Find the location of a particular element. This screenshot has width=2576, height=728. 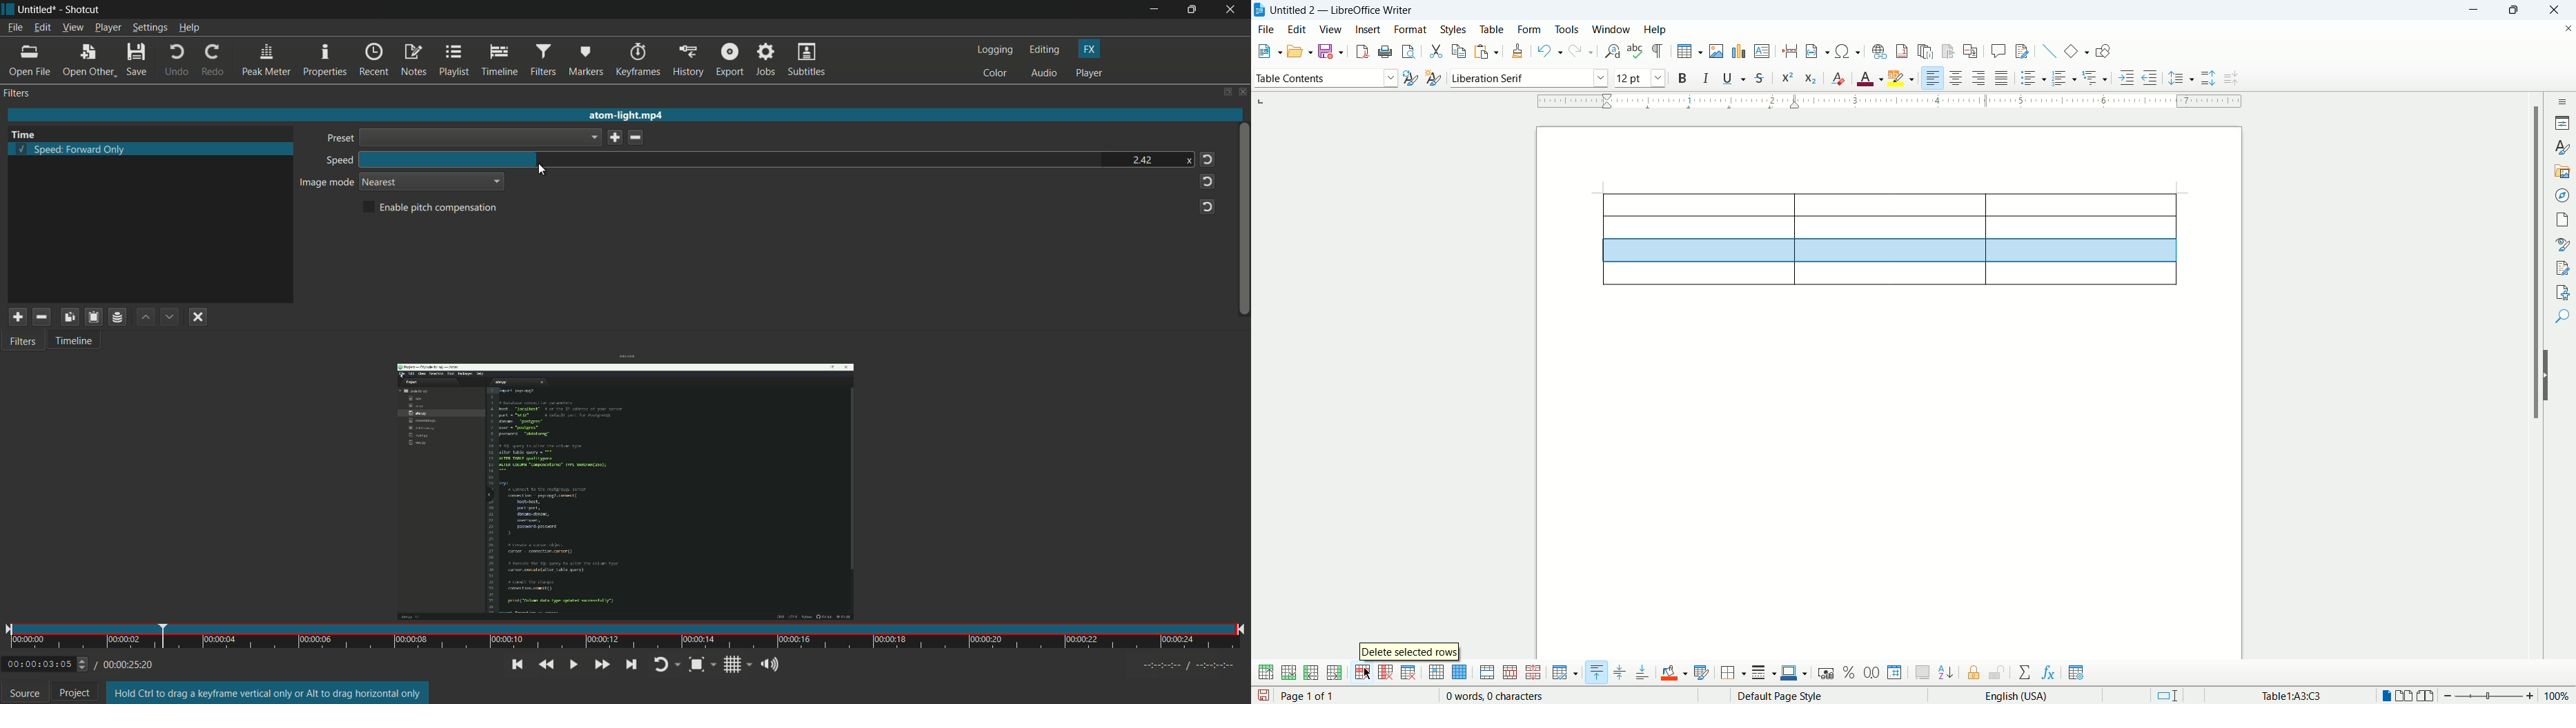

standard selection is located at coordinates (2172, 696).